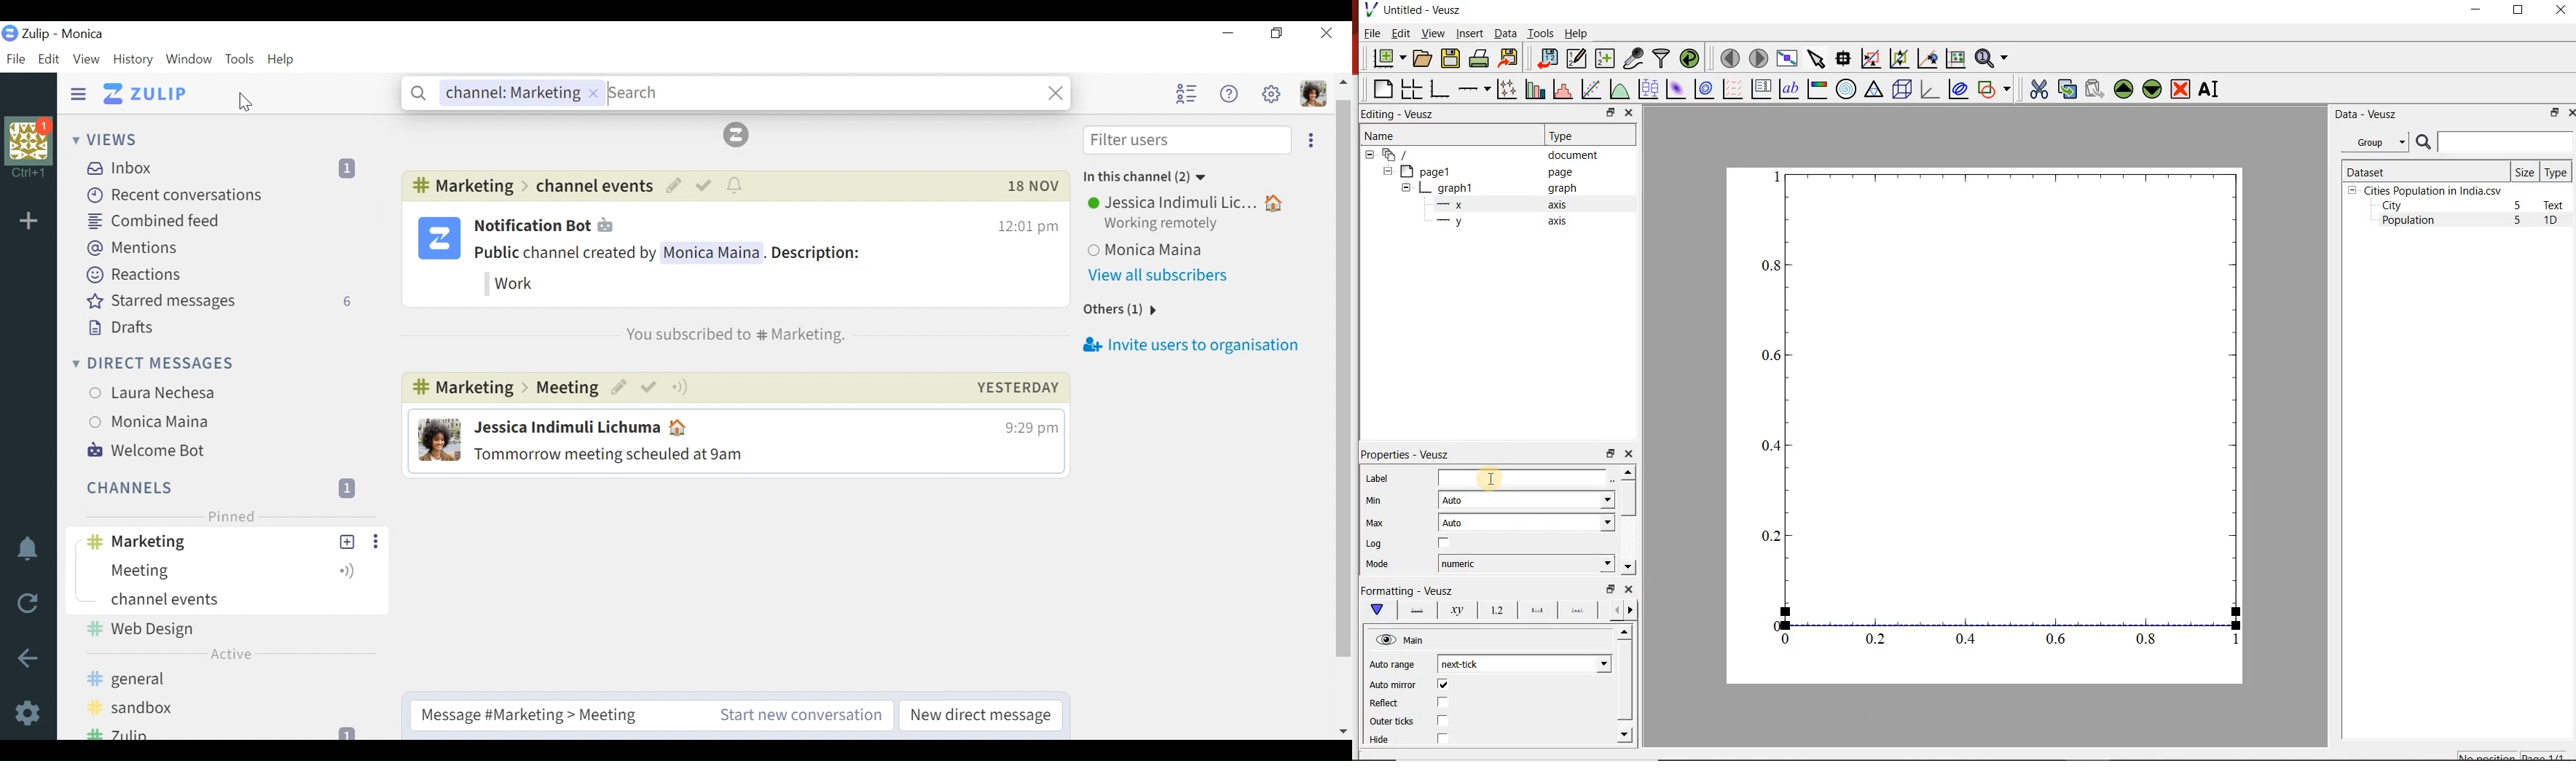 The width and height of the screenshot is (2576, 784). What do you see at coordinates (108, 140) in the screenshot?
I see `Views dropdown` at bounding box center [108, 140].